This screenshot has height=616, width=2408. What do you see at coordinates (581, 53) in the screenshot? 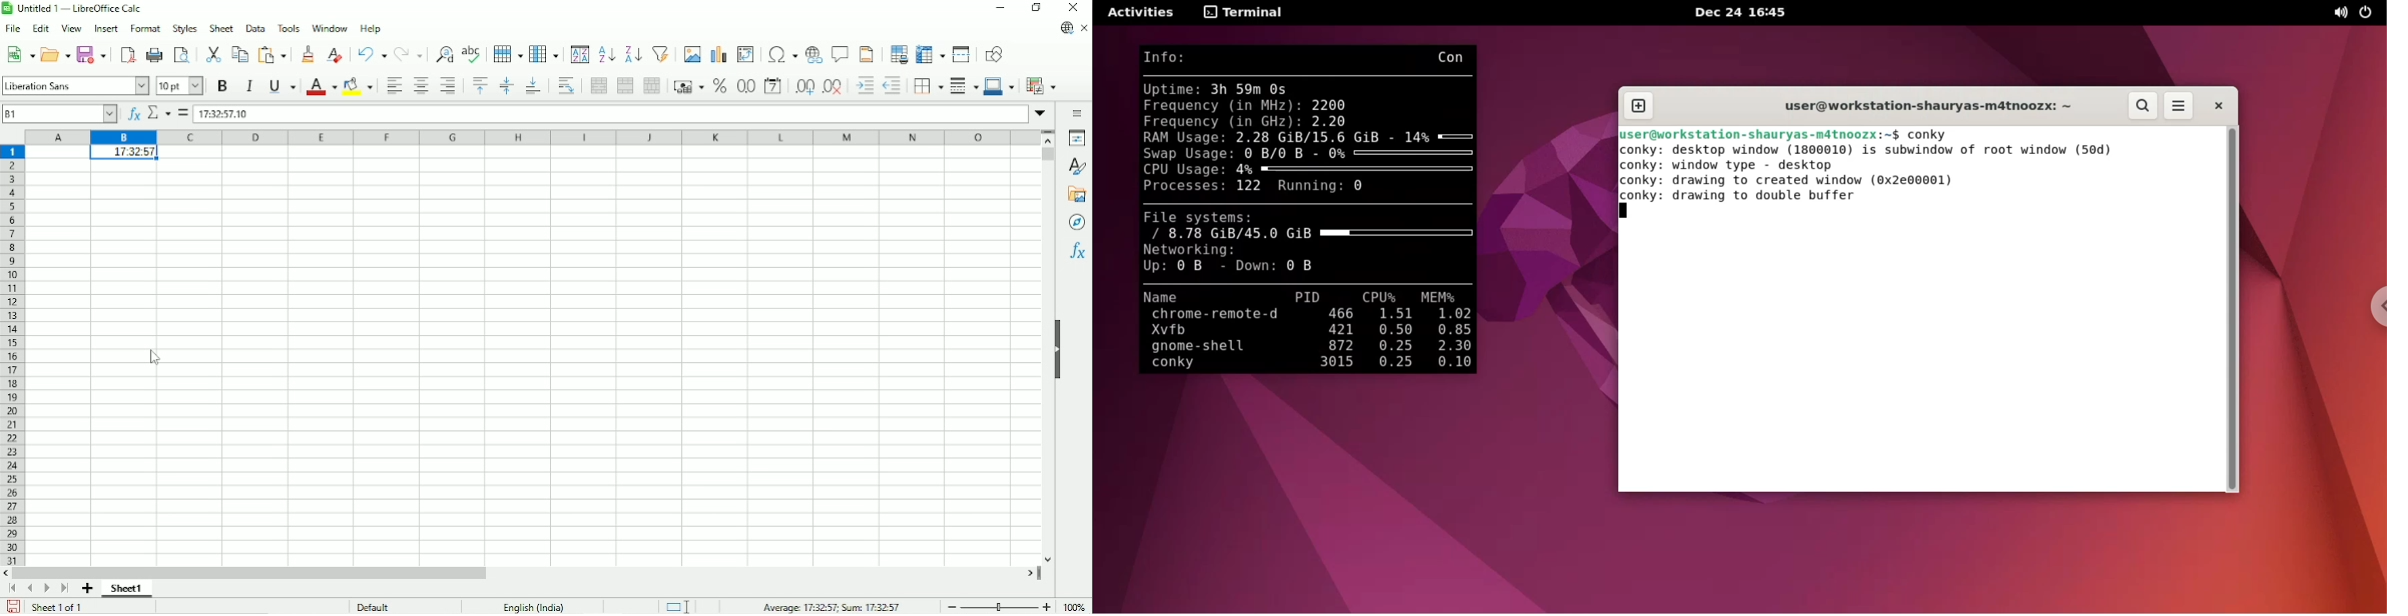
I see `Sort` at bounding box center [581, 53].